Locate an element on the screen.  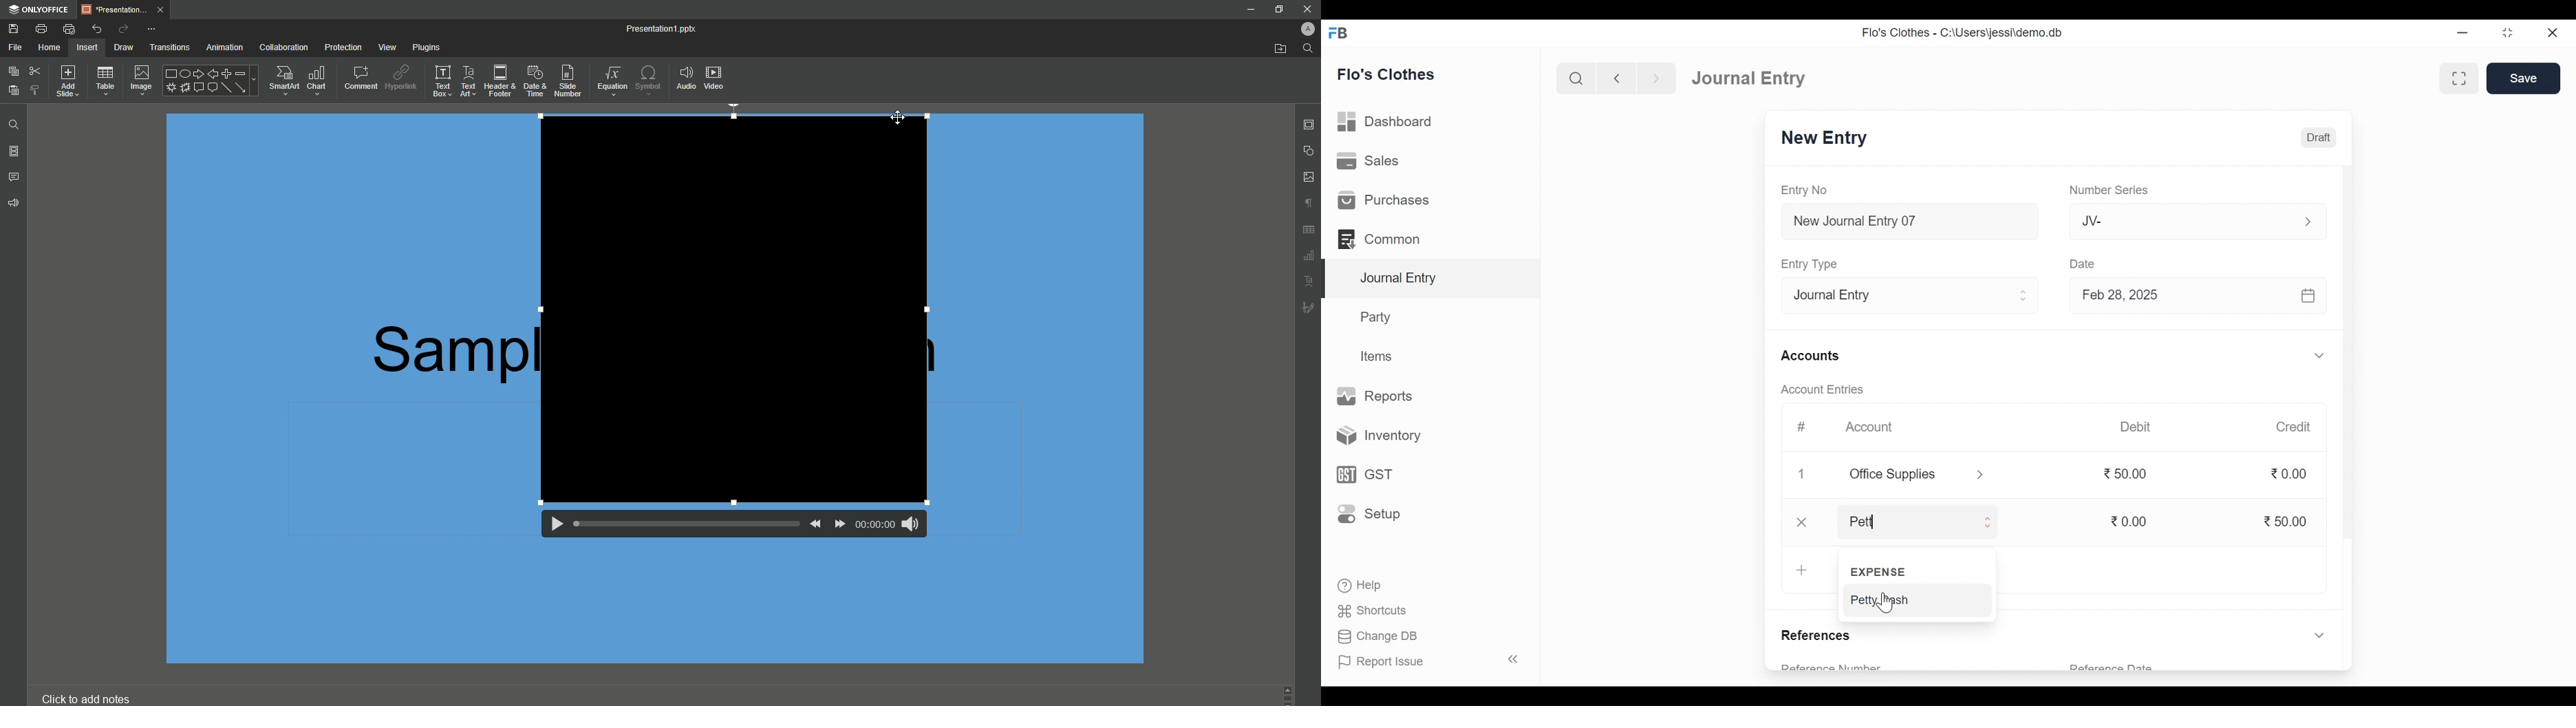
50.00 is located at coordinates (2286, 522).